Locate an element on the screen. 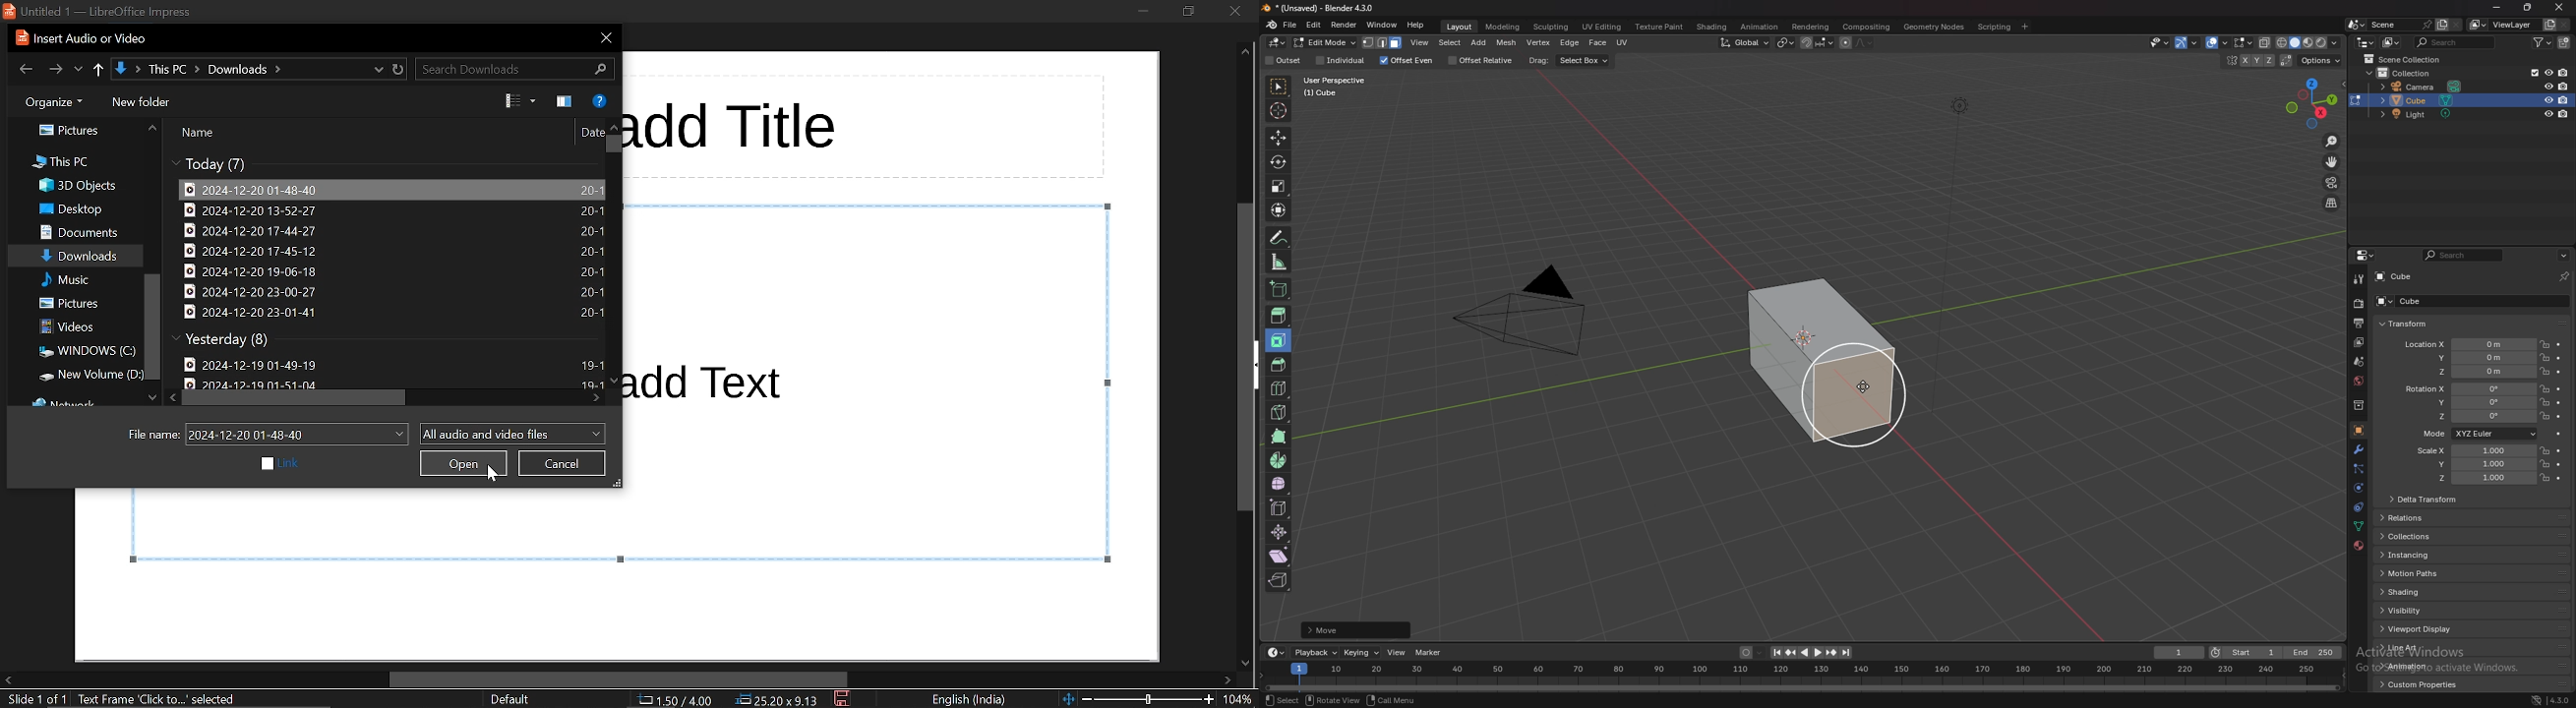  cube is located at coordinates (2422, 100).